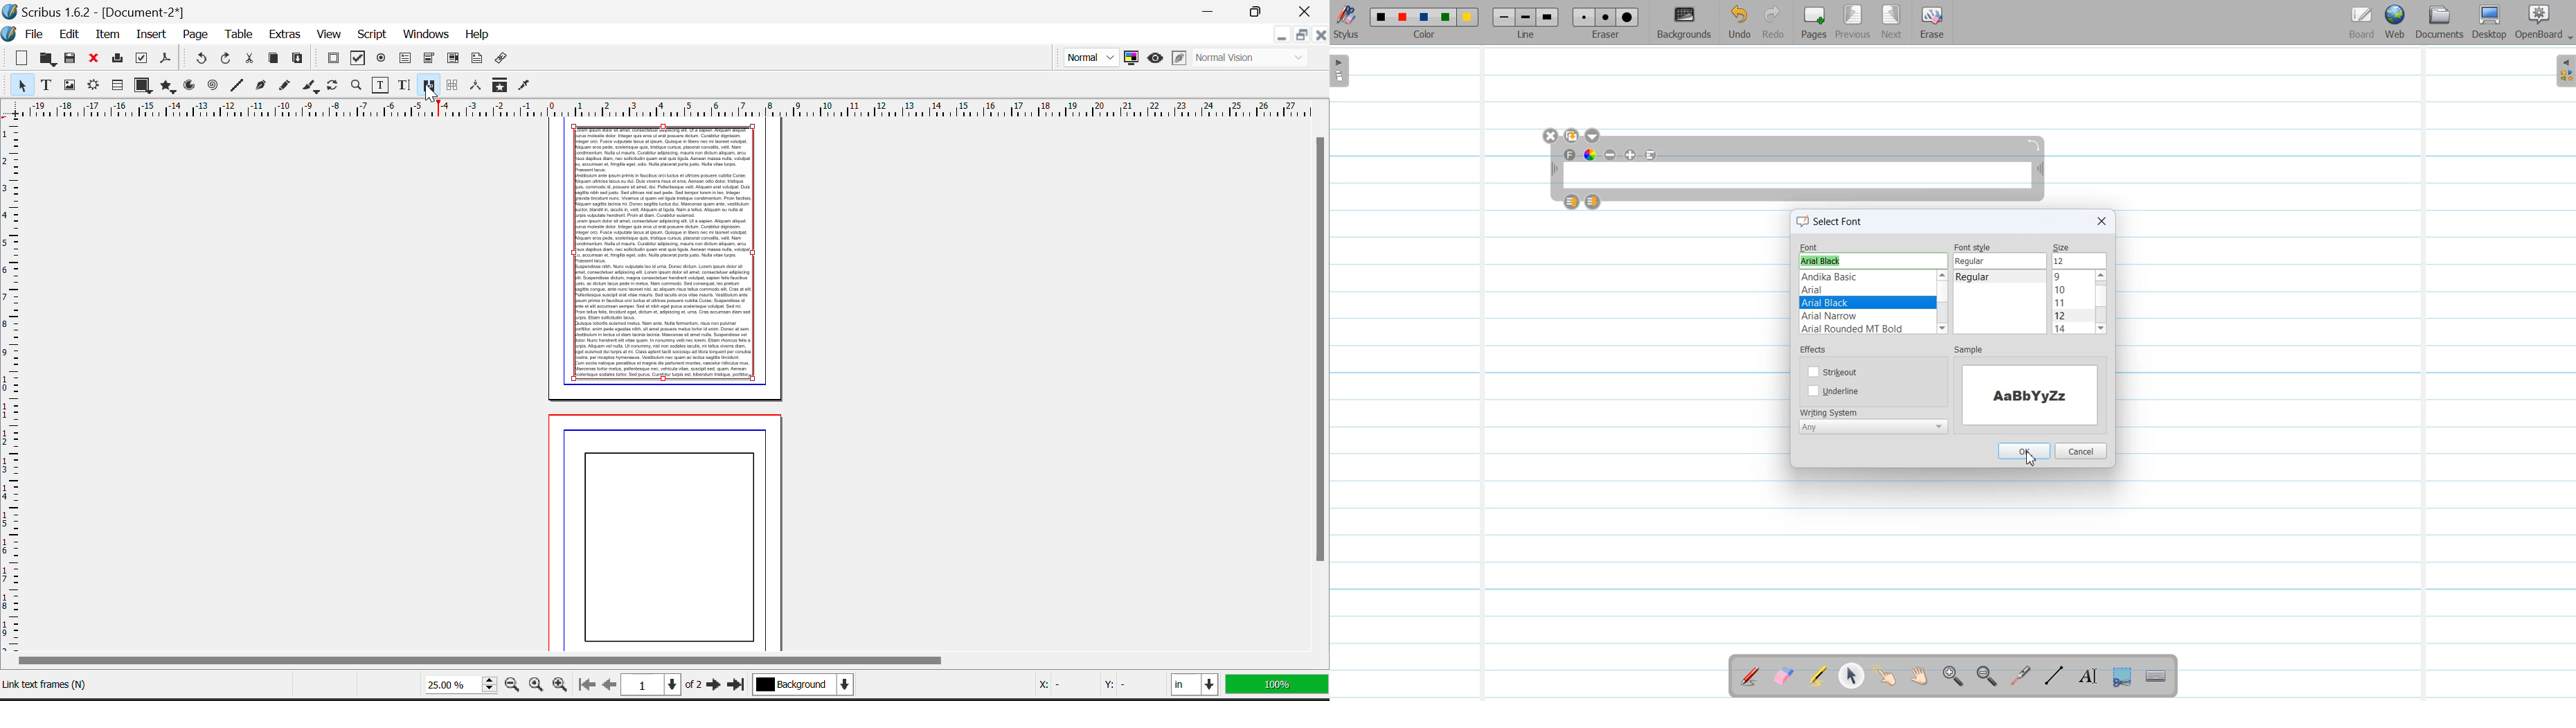 This screenshot has height=728, width=2576. Describe the element at coordinates (47, 59) in the screenshot. I see `Open` at that location.